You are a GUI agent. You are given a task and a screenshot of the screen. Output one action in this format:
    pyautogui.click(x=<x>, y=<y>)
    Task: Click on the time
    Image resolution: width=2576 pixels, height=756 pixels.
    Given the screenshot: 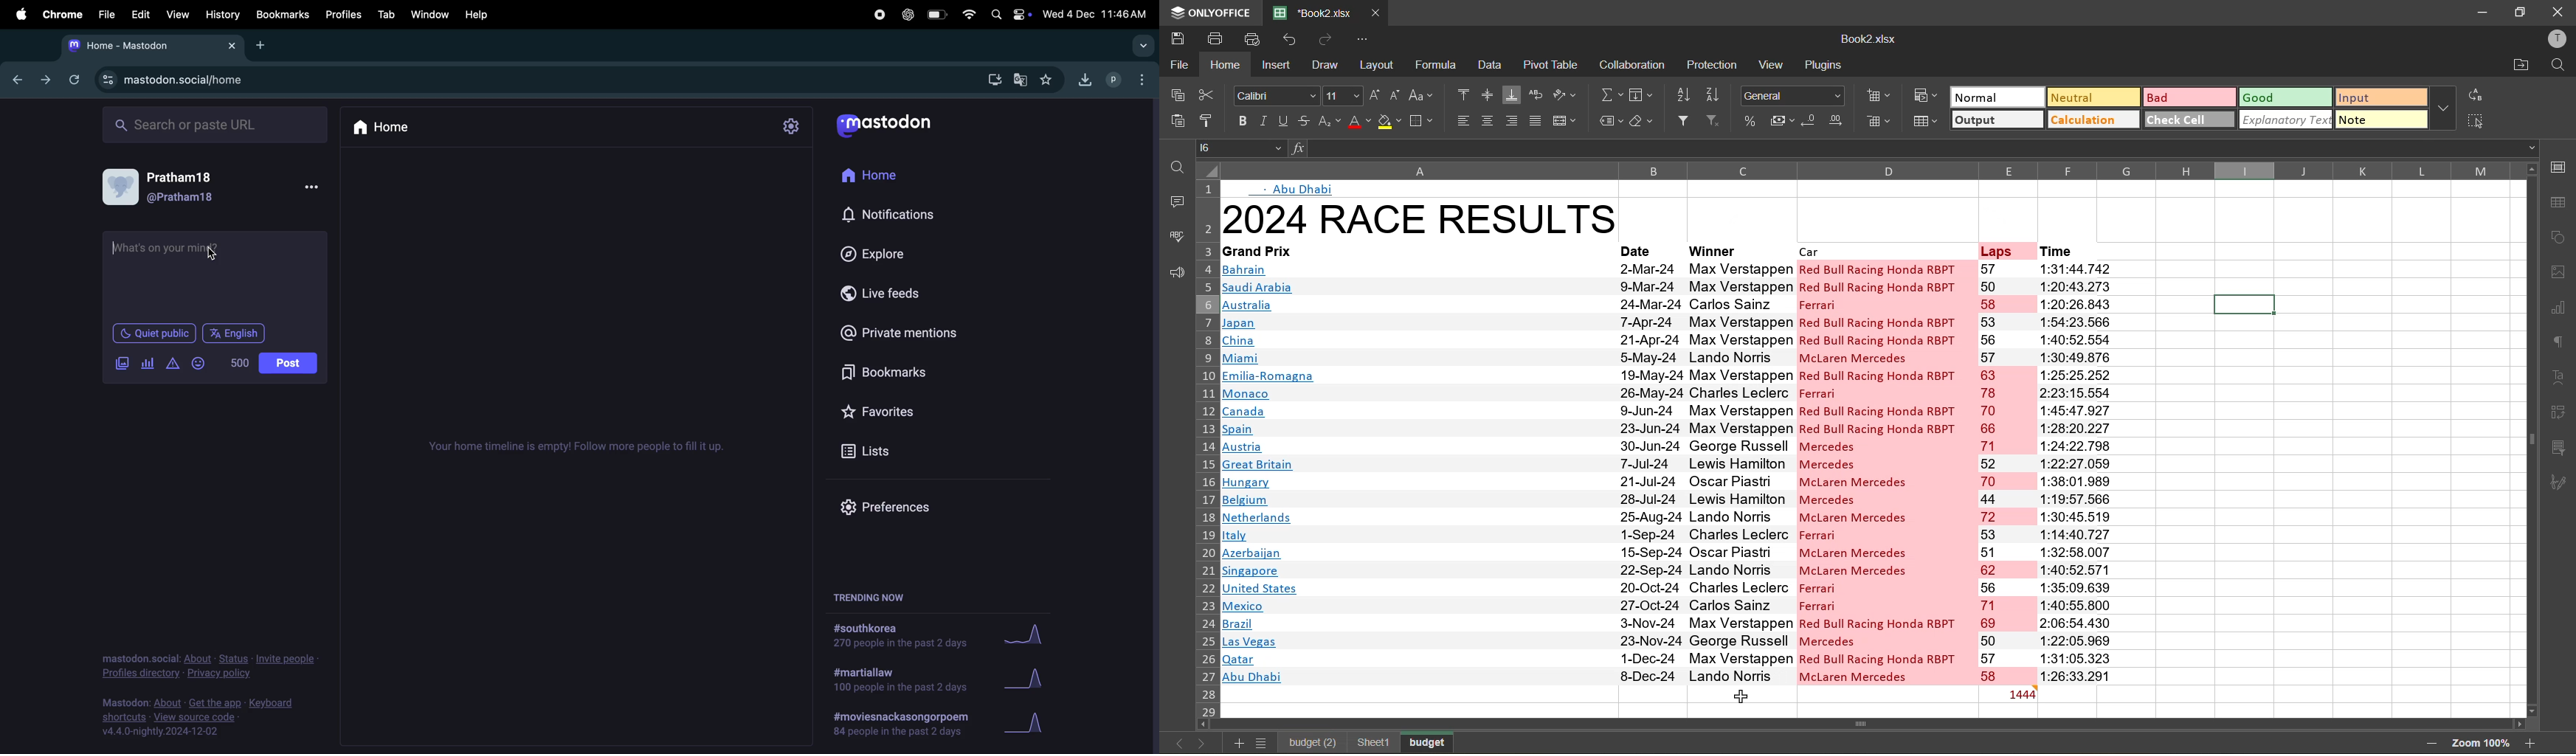 What is the action you would take?
    pyautogui.click(x=2075, y=250)
    